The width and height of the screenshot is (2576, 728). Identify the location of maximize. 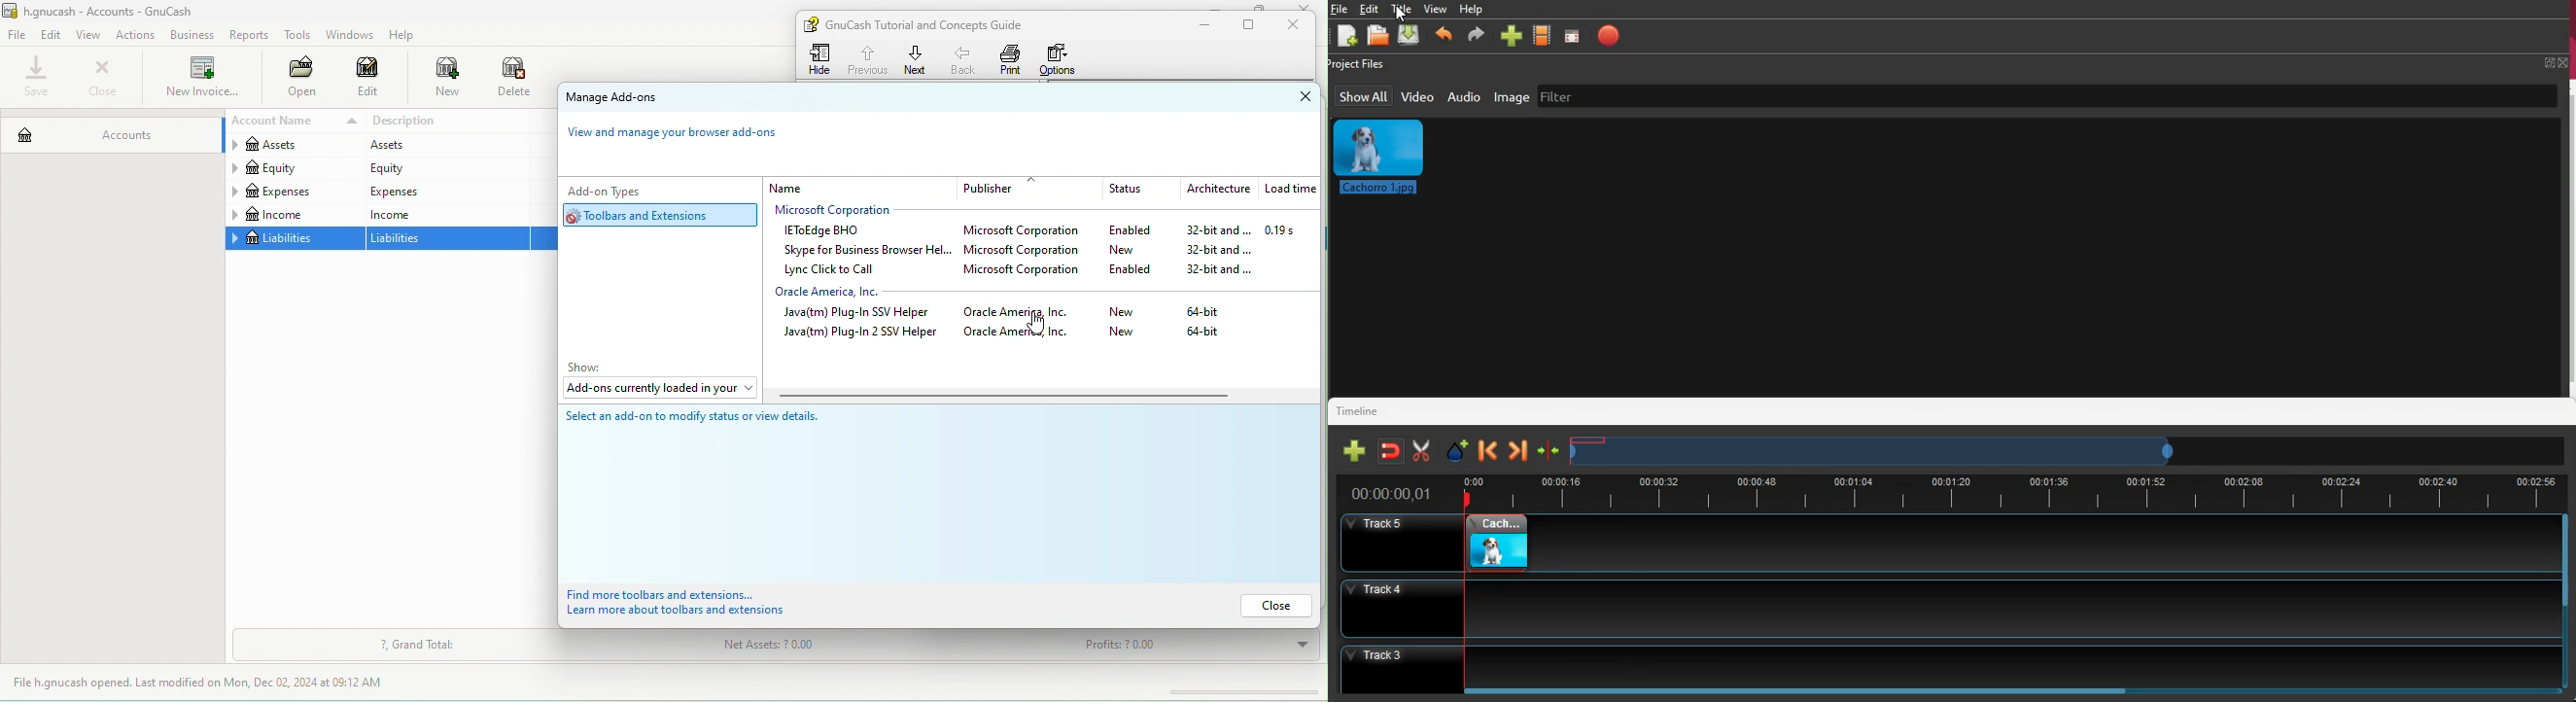
(1252, 25).